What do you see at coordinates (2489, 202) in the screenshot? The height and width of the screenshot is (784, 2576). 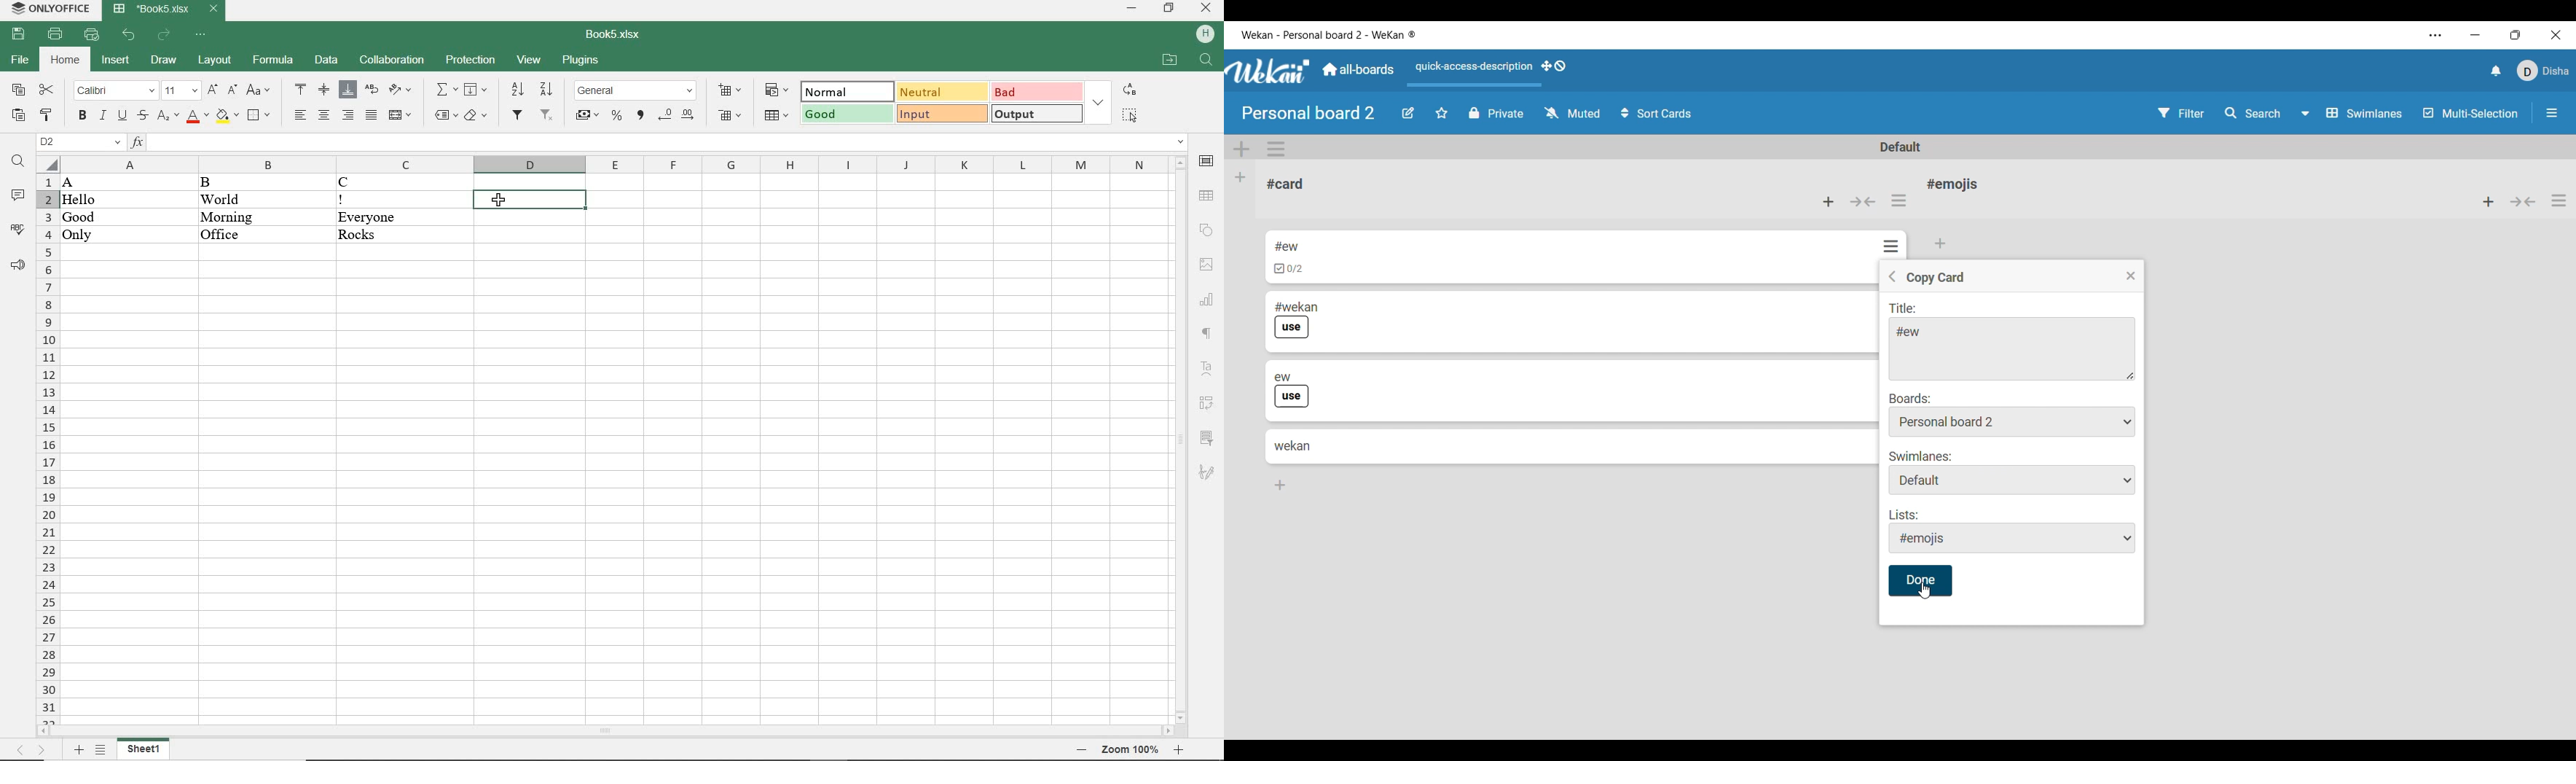 I see `Add item to top of list` at bounding box center [2489, 202].